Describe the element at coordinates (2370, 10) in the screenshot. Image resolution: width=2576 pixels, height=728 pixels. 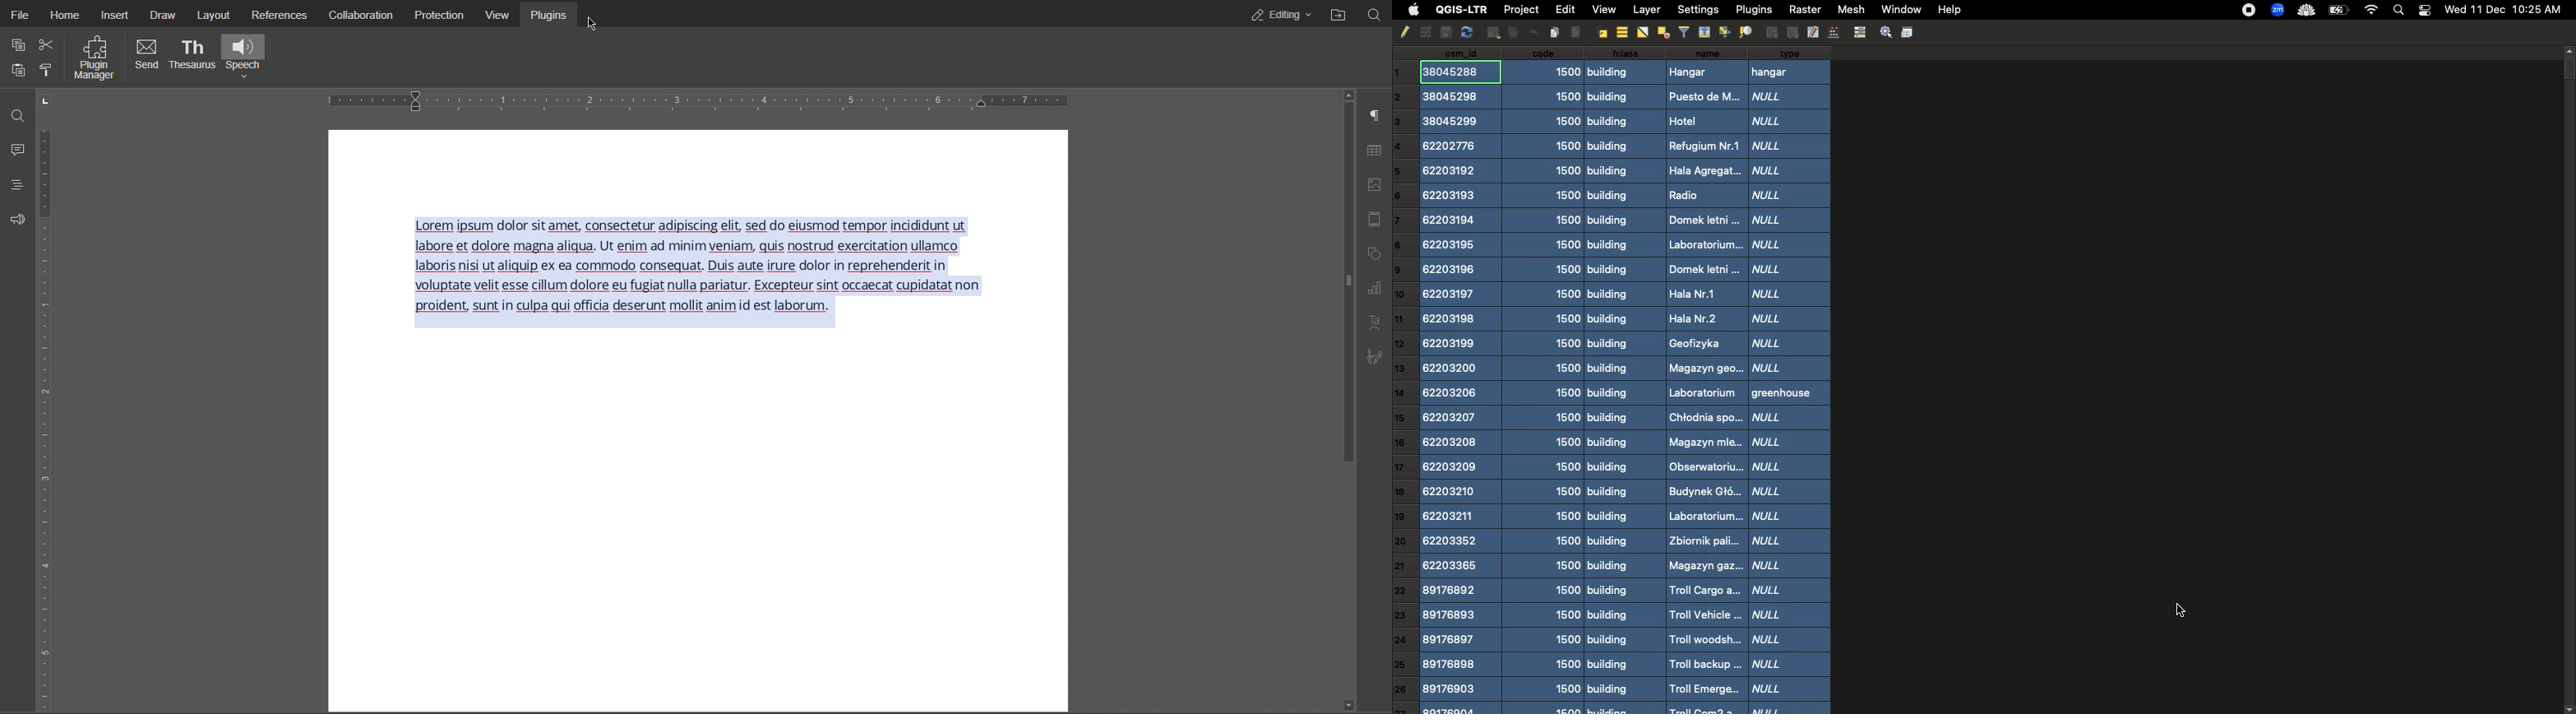
I see `Internet` at that location.